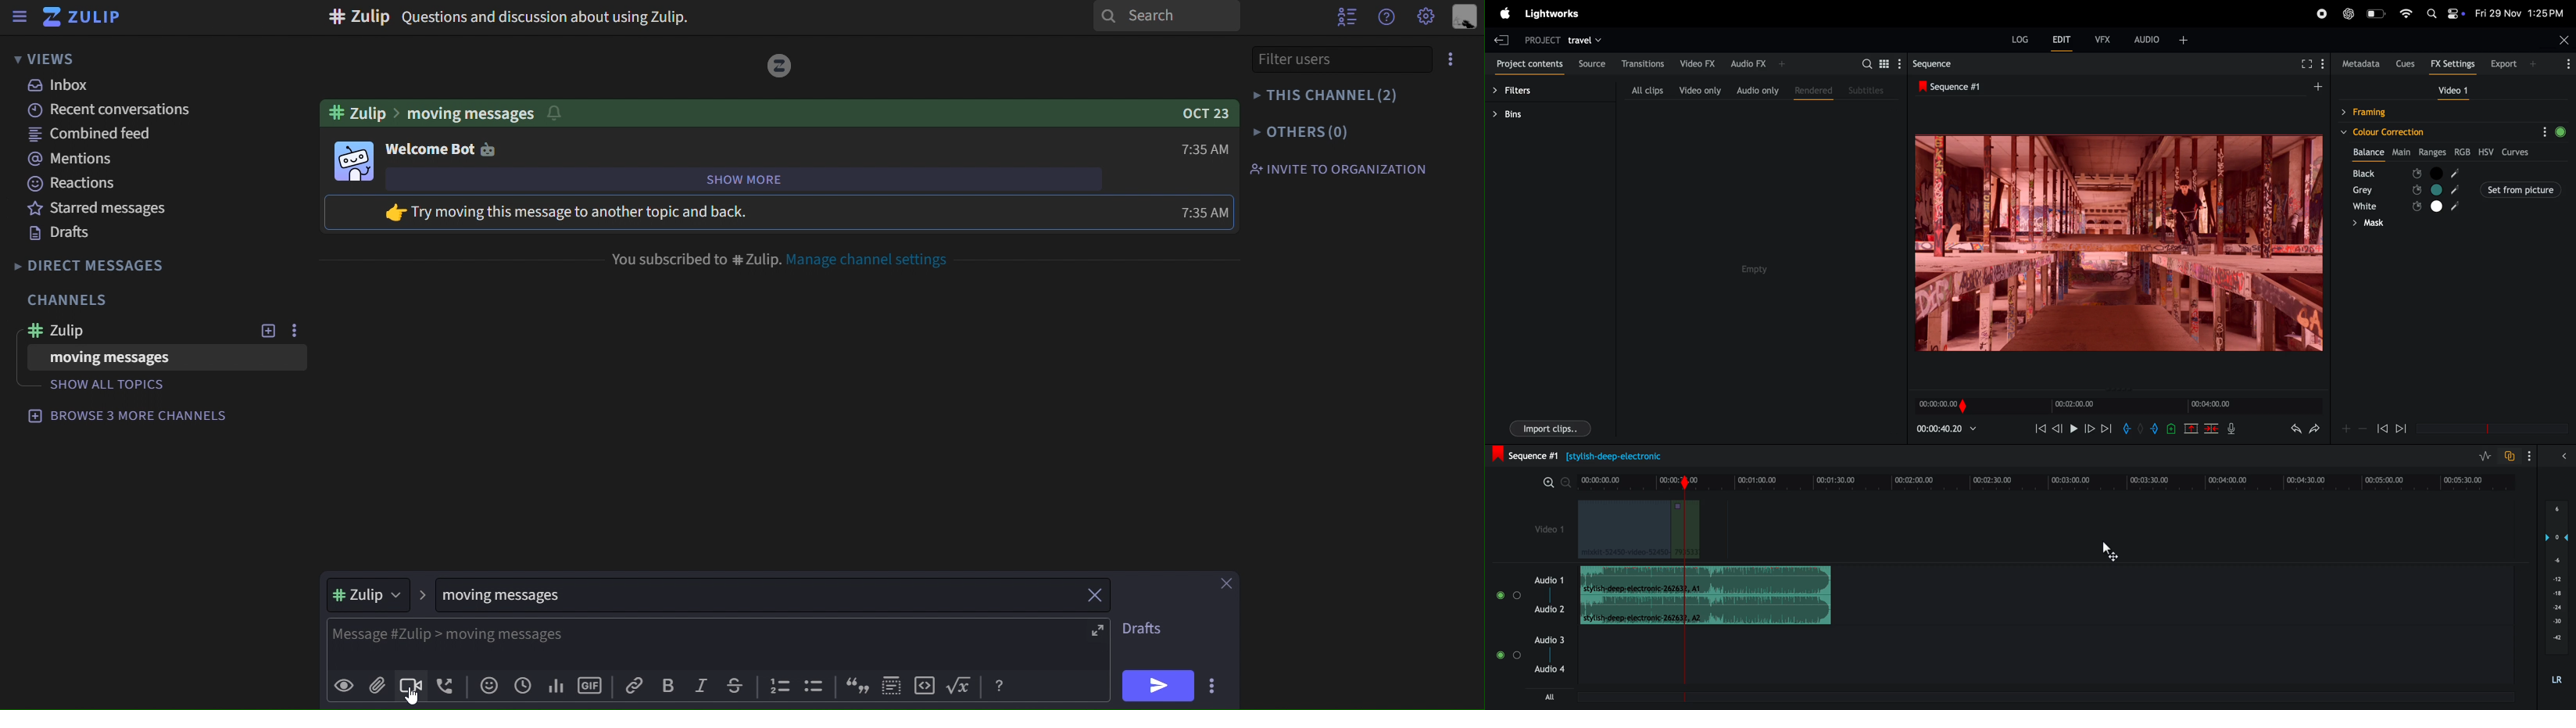 This screenshot has height=728, width=2576. I want to click on import clips, so click(1551, 428).